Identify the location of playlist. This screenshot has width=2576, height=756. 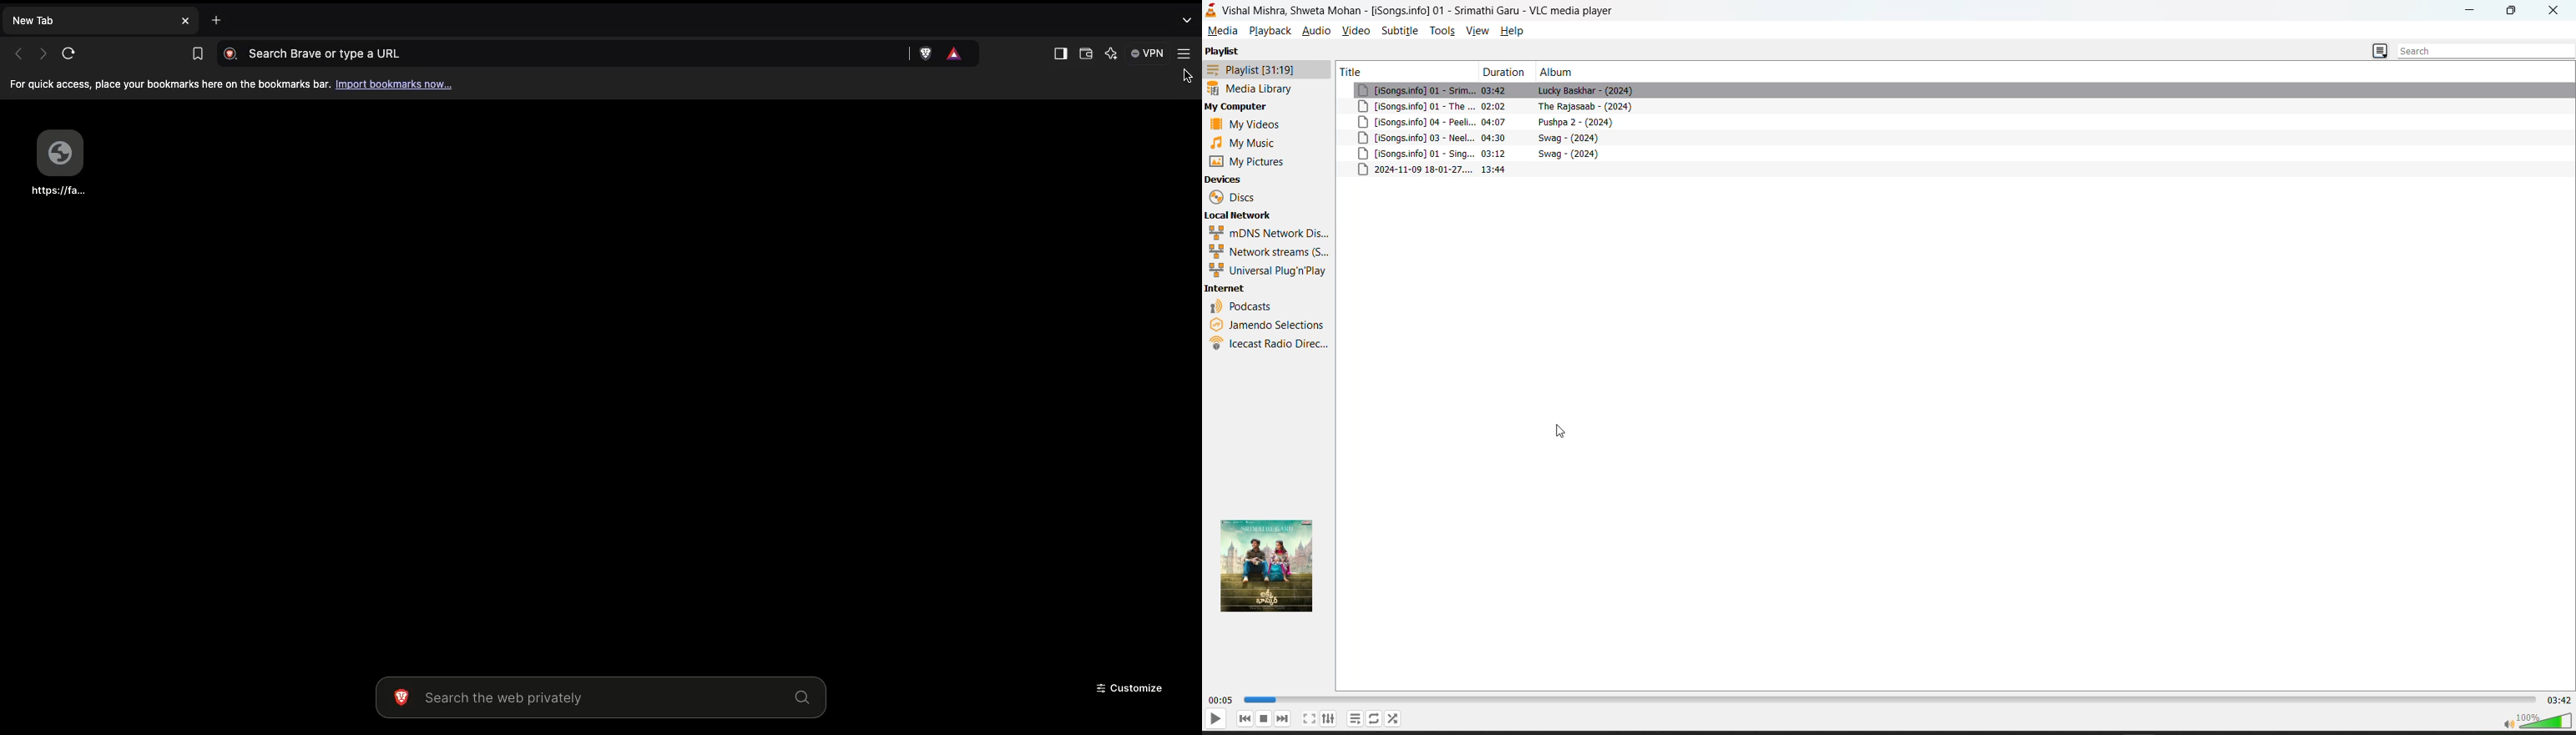
(1224, 52).